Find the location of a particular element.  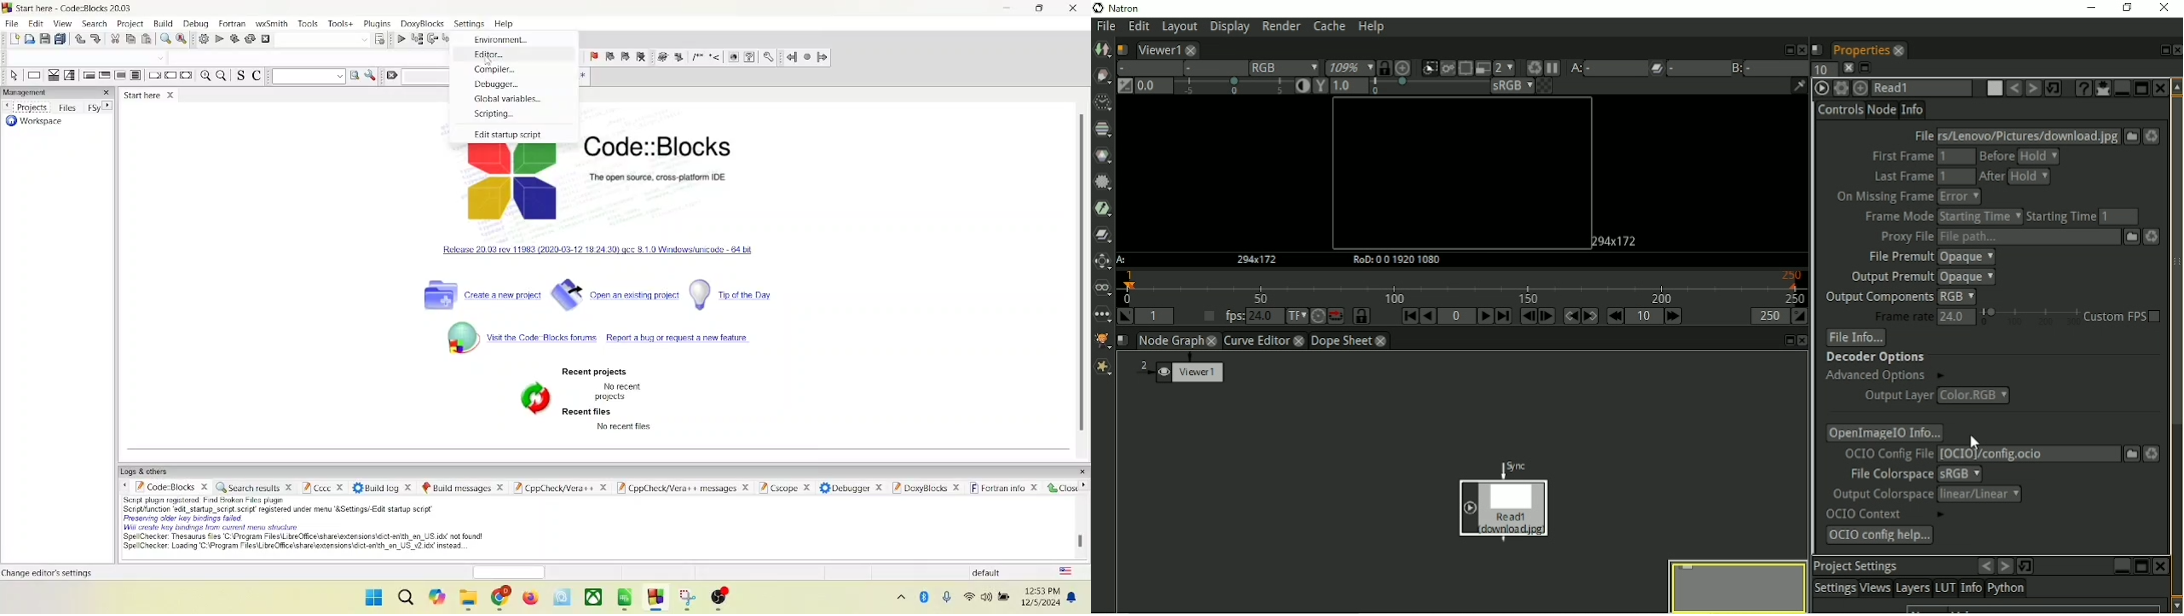

search is located at coordinates (94, 23).